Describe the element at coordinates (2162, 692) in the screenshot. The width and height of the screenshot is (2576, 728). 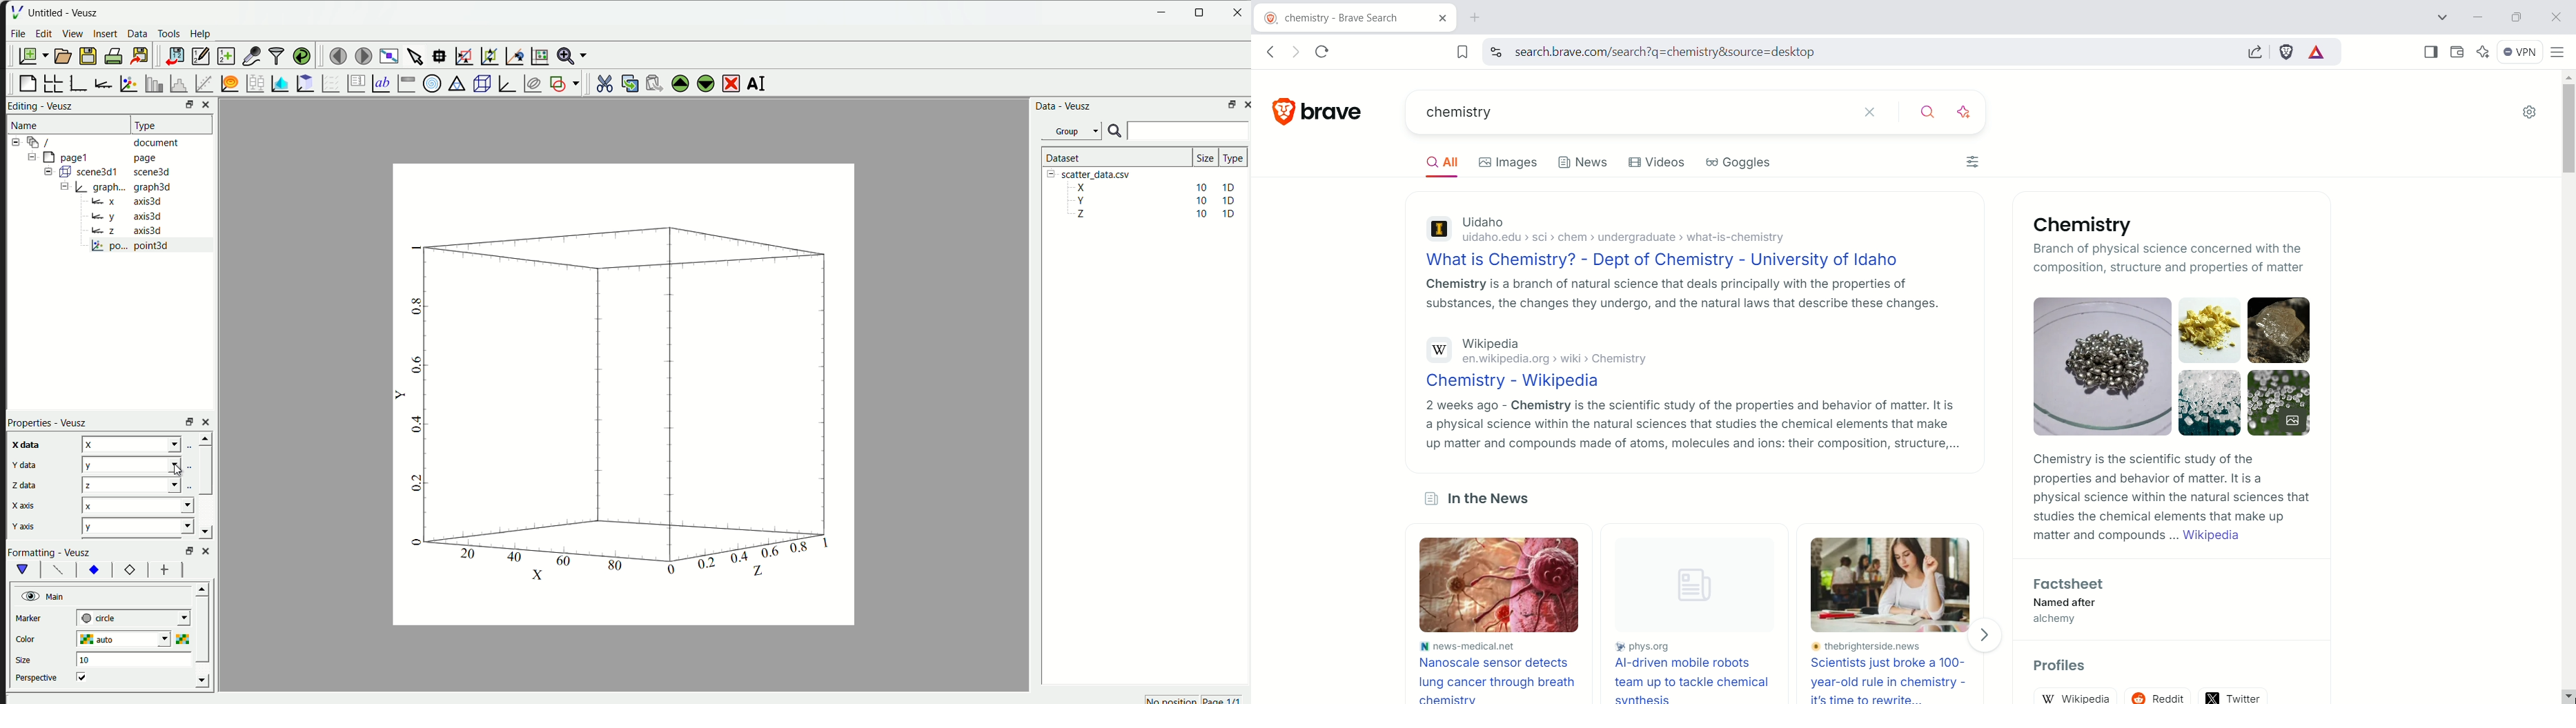
I see `reddit` at that location.